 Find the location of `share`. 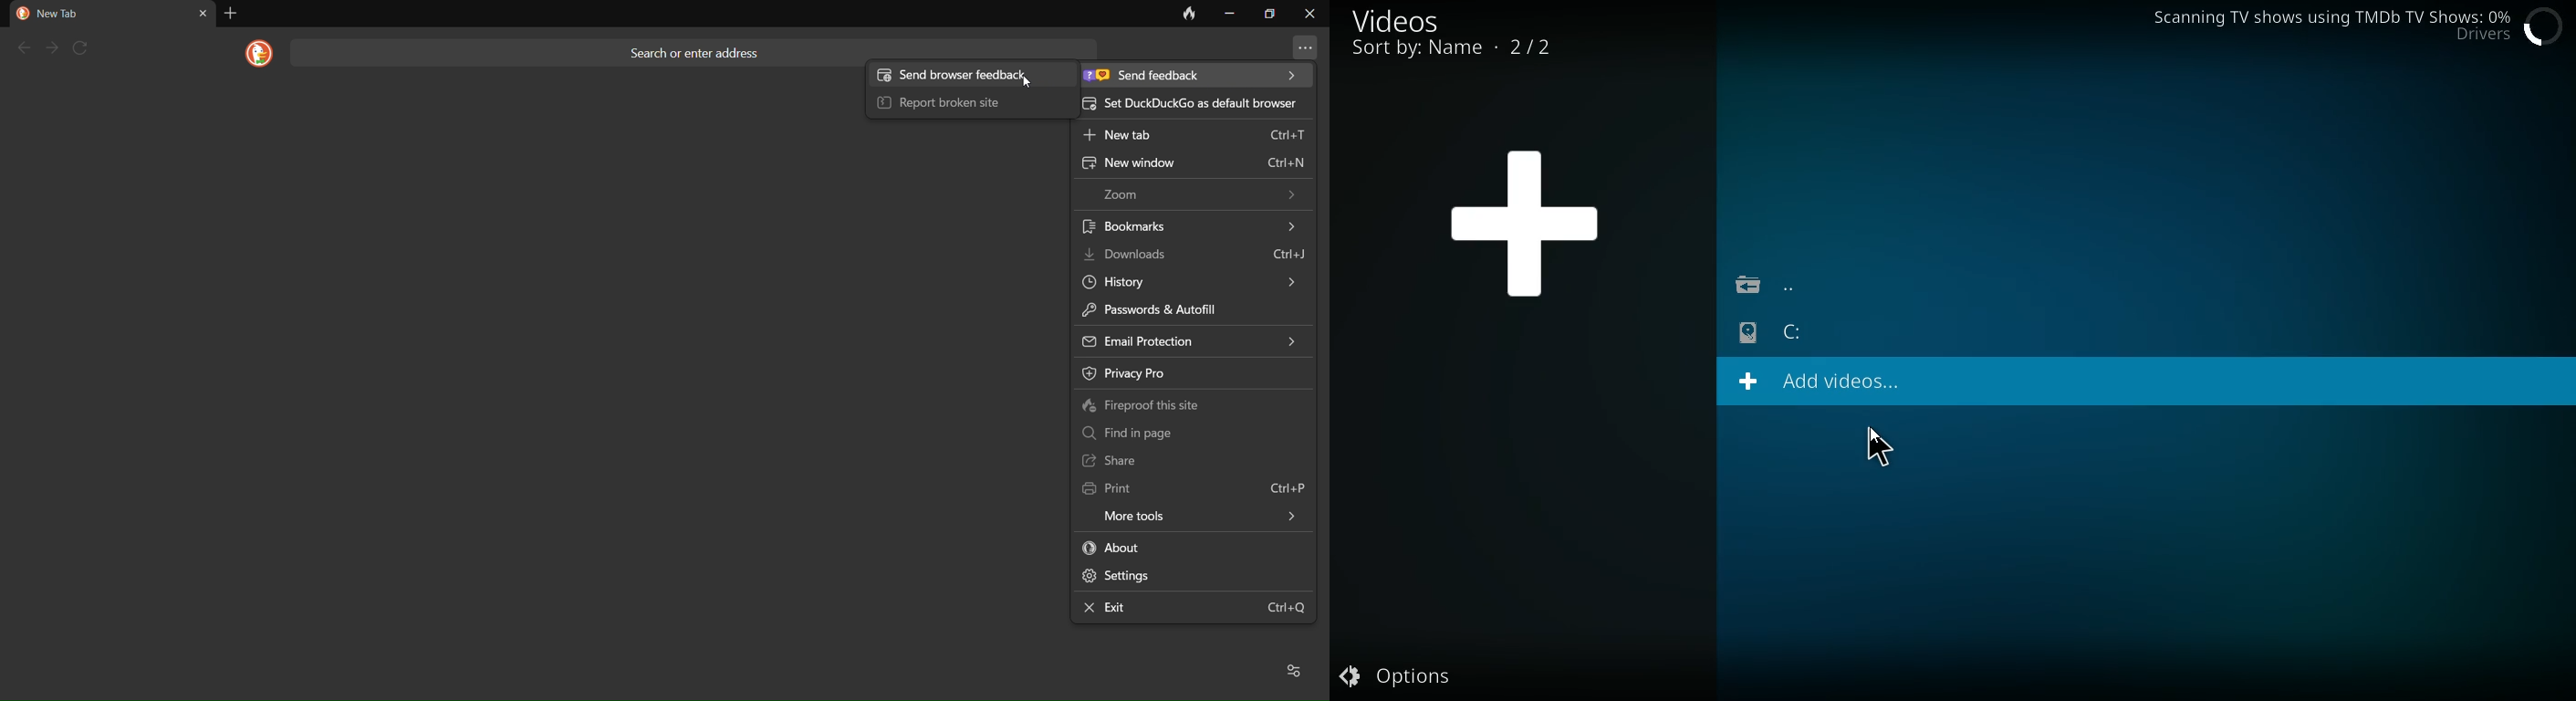

share is located at coordinates (1183, 460).